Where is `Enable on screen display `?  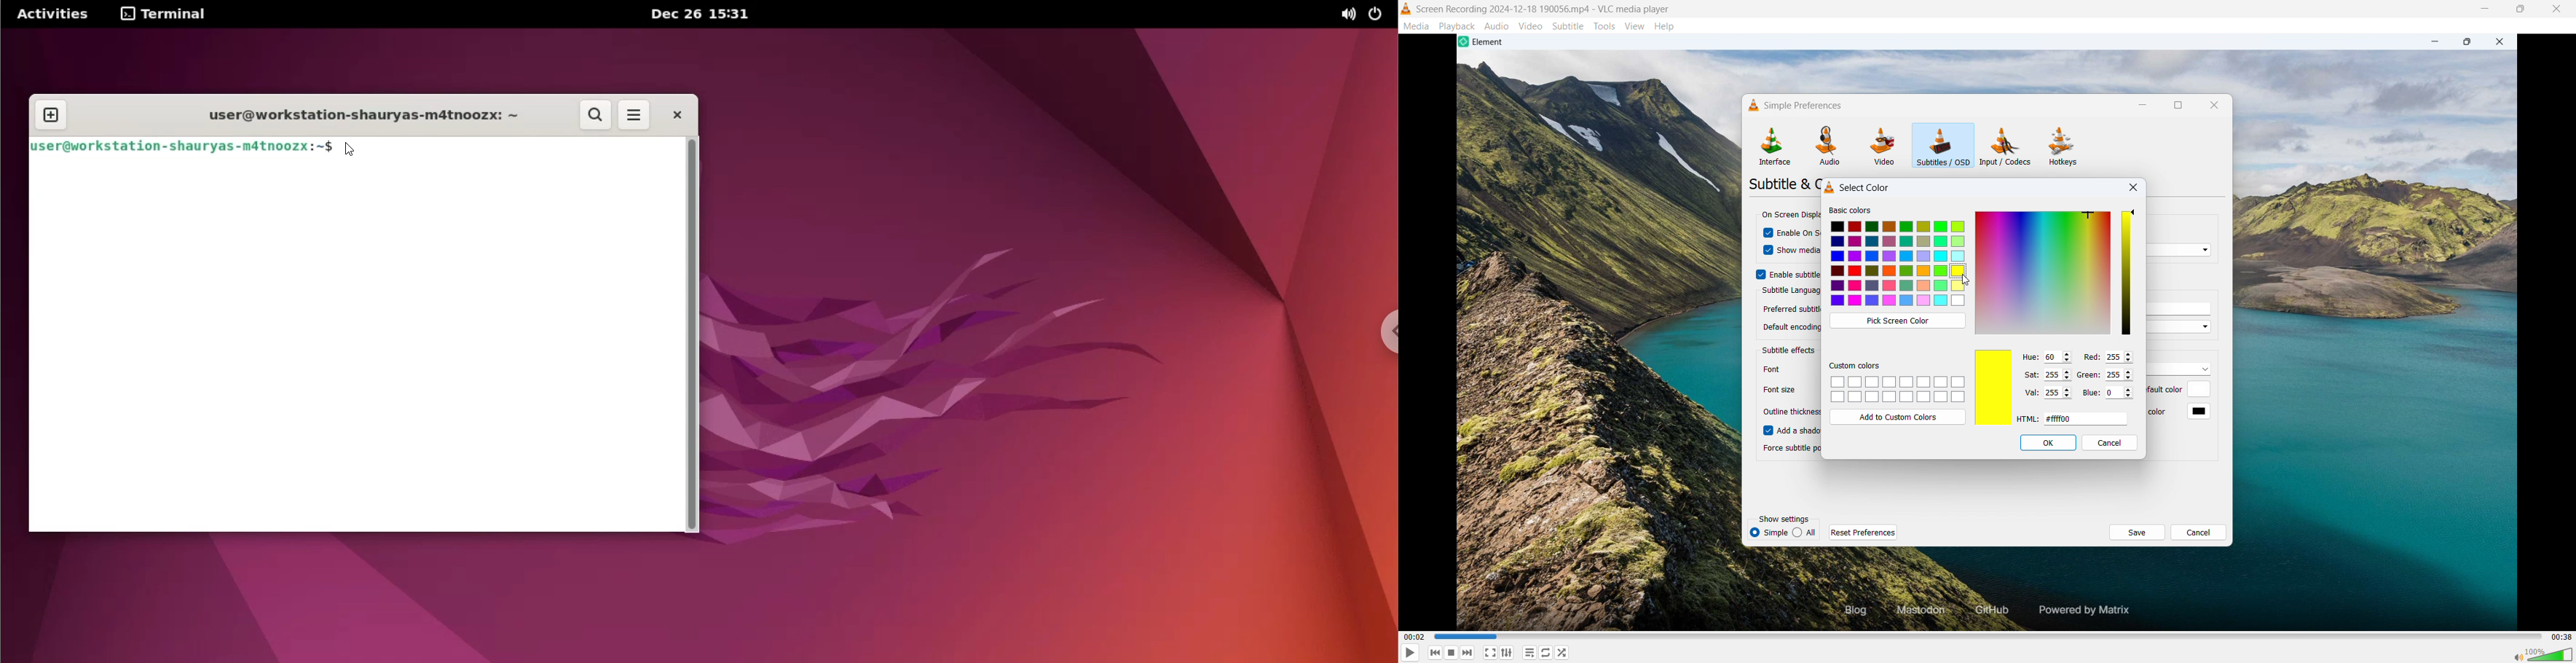
Enable on screen display  is located at coordinates (1800, 233).